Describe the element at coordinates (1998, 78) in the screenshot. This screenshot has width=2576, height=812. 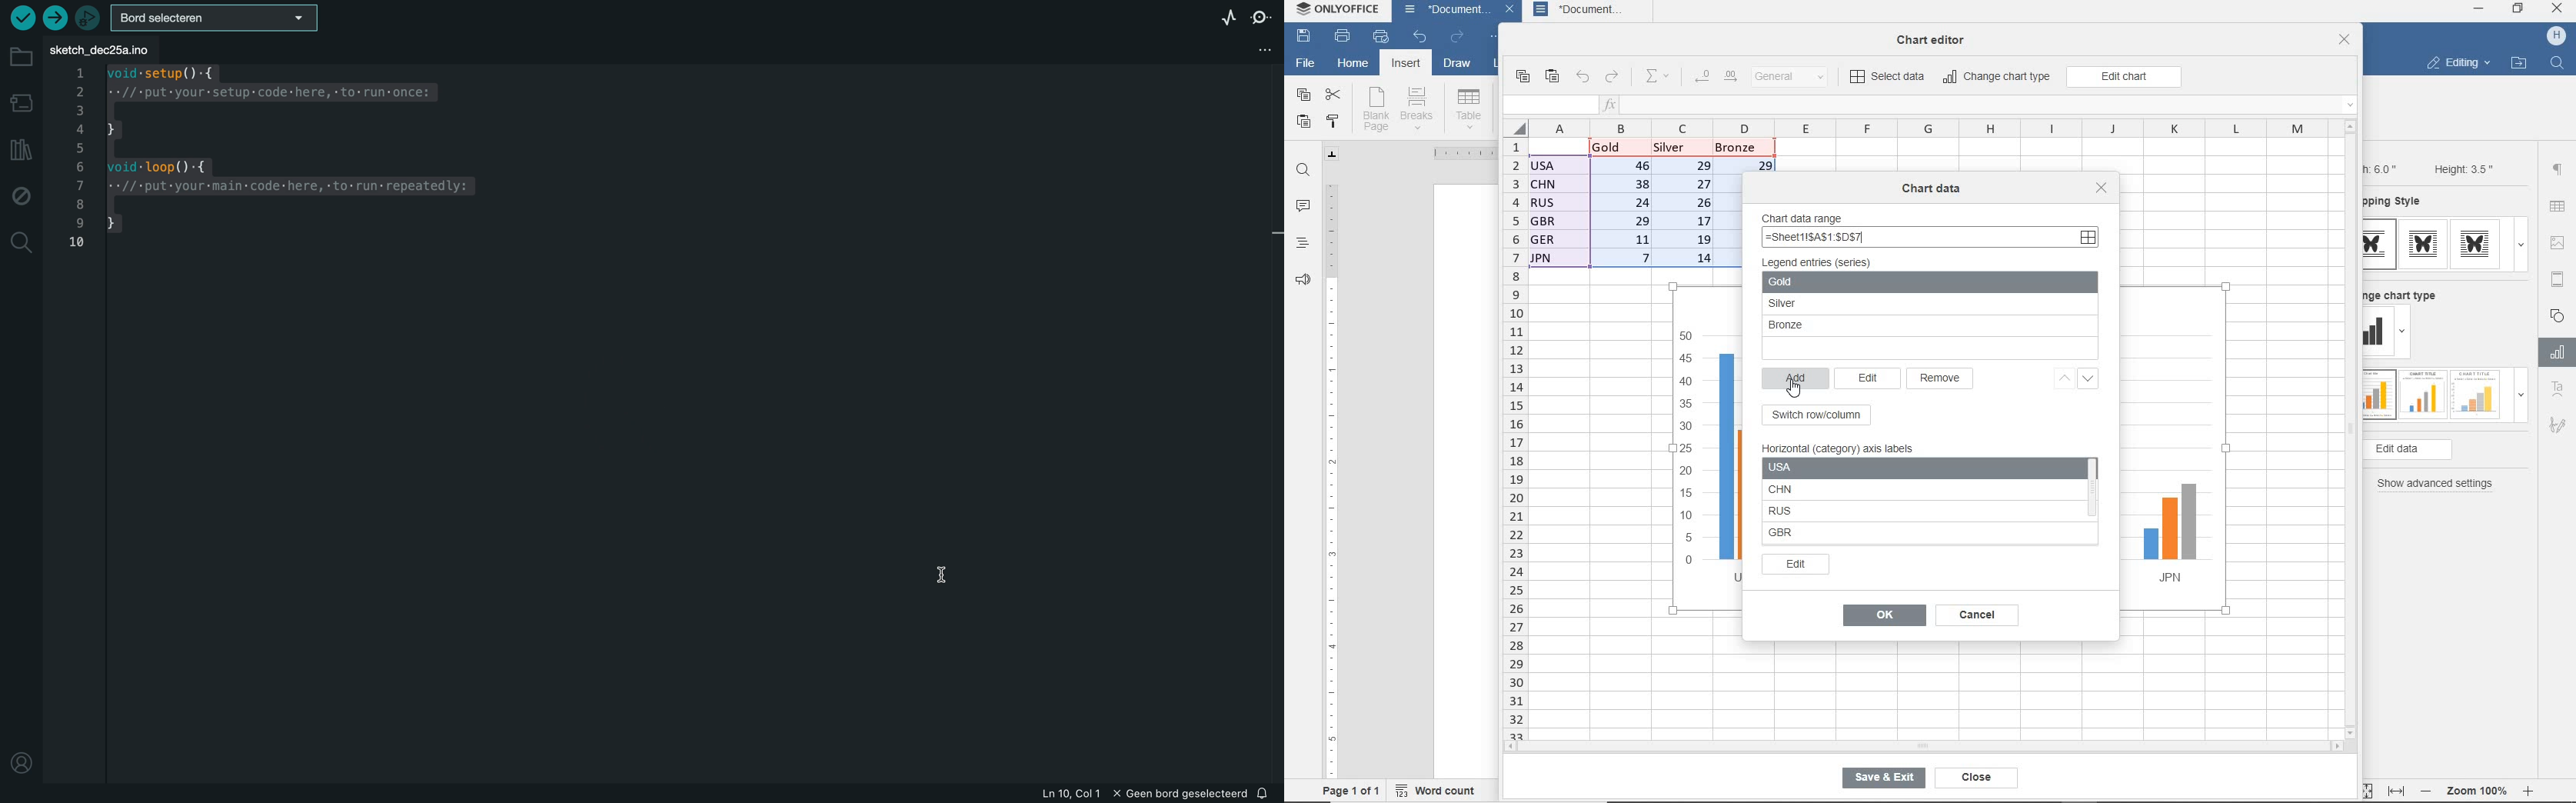
I see `change chart type` at that location.